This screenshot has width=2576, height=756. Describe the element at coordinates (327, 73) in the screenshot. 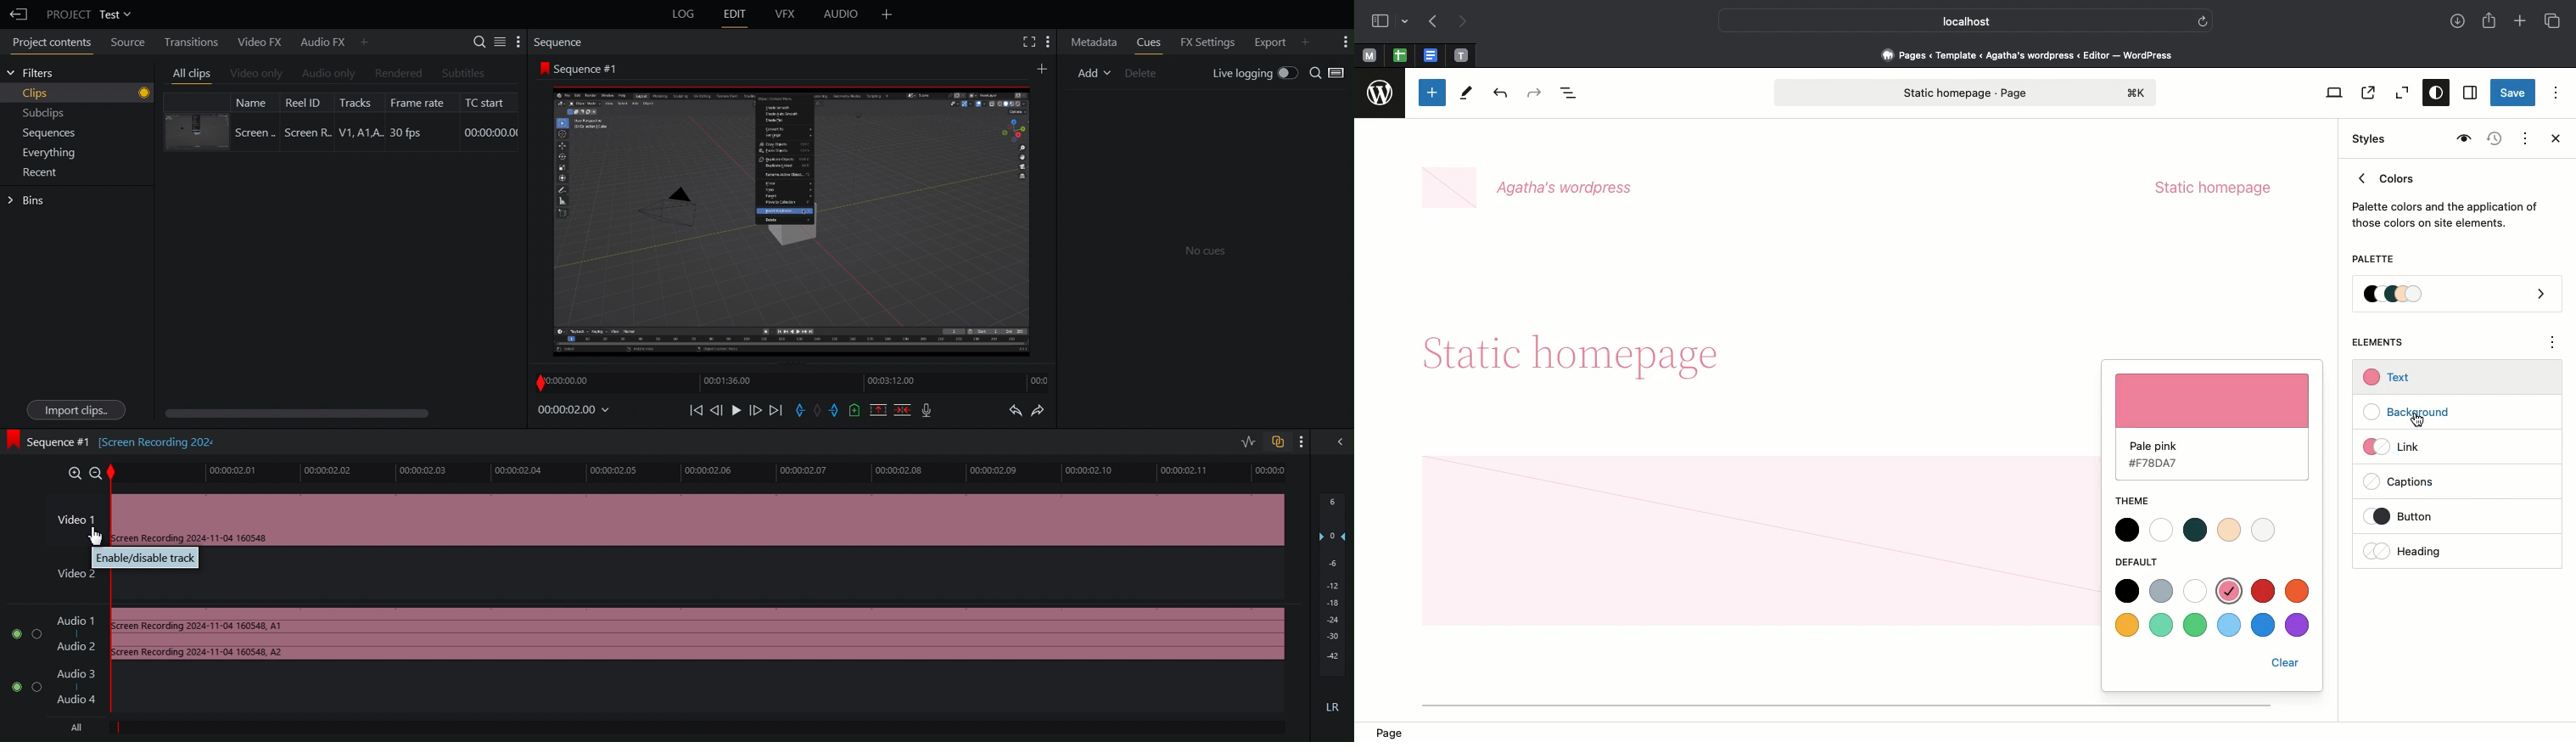

I see `Audio Only` at that location.